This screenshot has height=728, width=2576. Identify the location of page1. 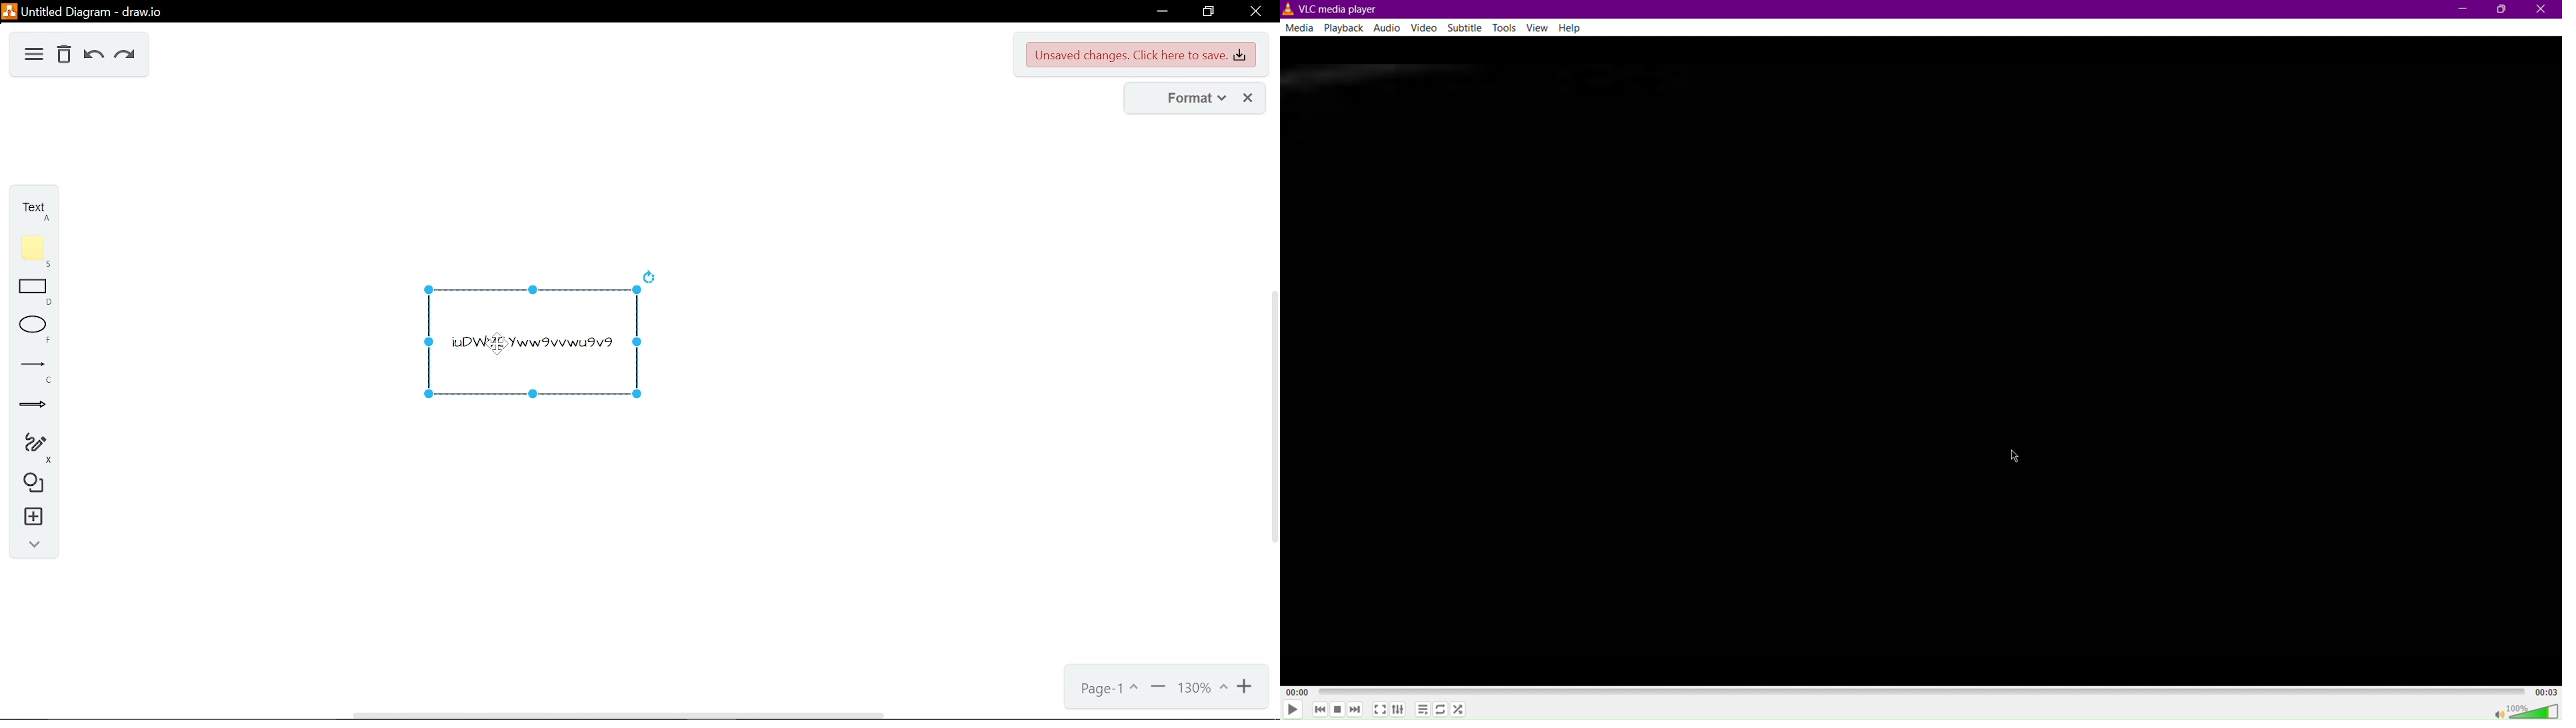
(1107, 689).